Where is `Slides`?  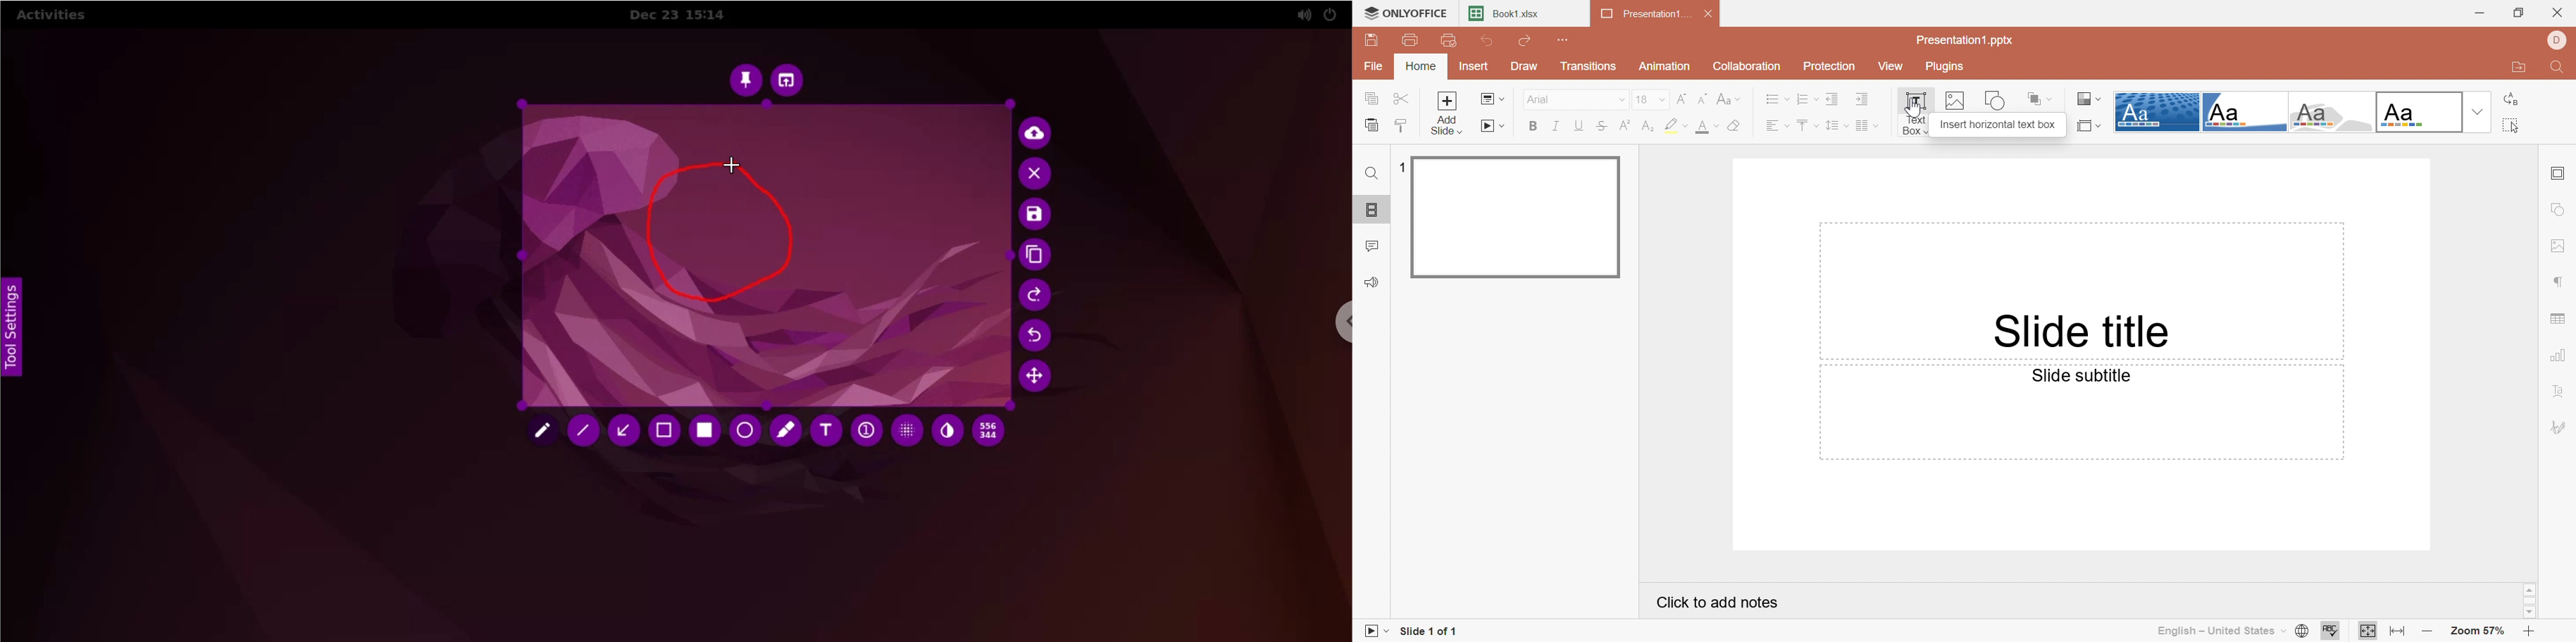 Slides is located at coordinates (1372, 211).